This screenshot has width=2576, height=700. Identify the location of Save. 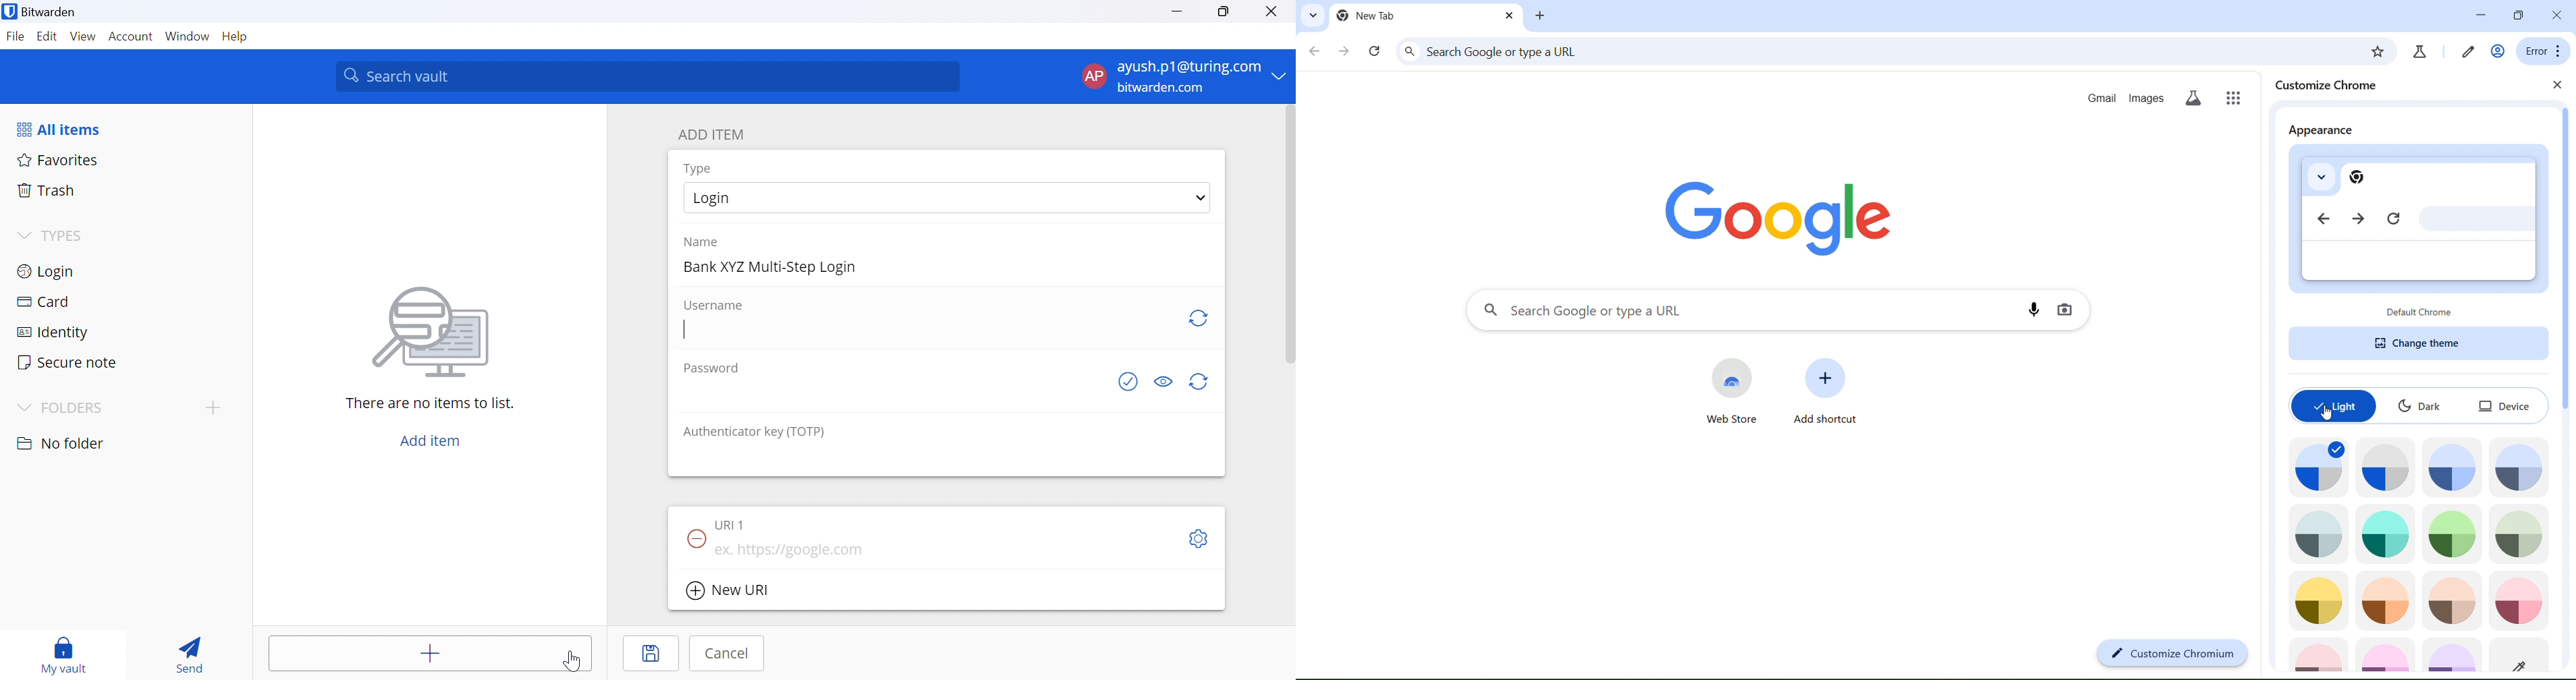
(651, 654).